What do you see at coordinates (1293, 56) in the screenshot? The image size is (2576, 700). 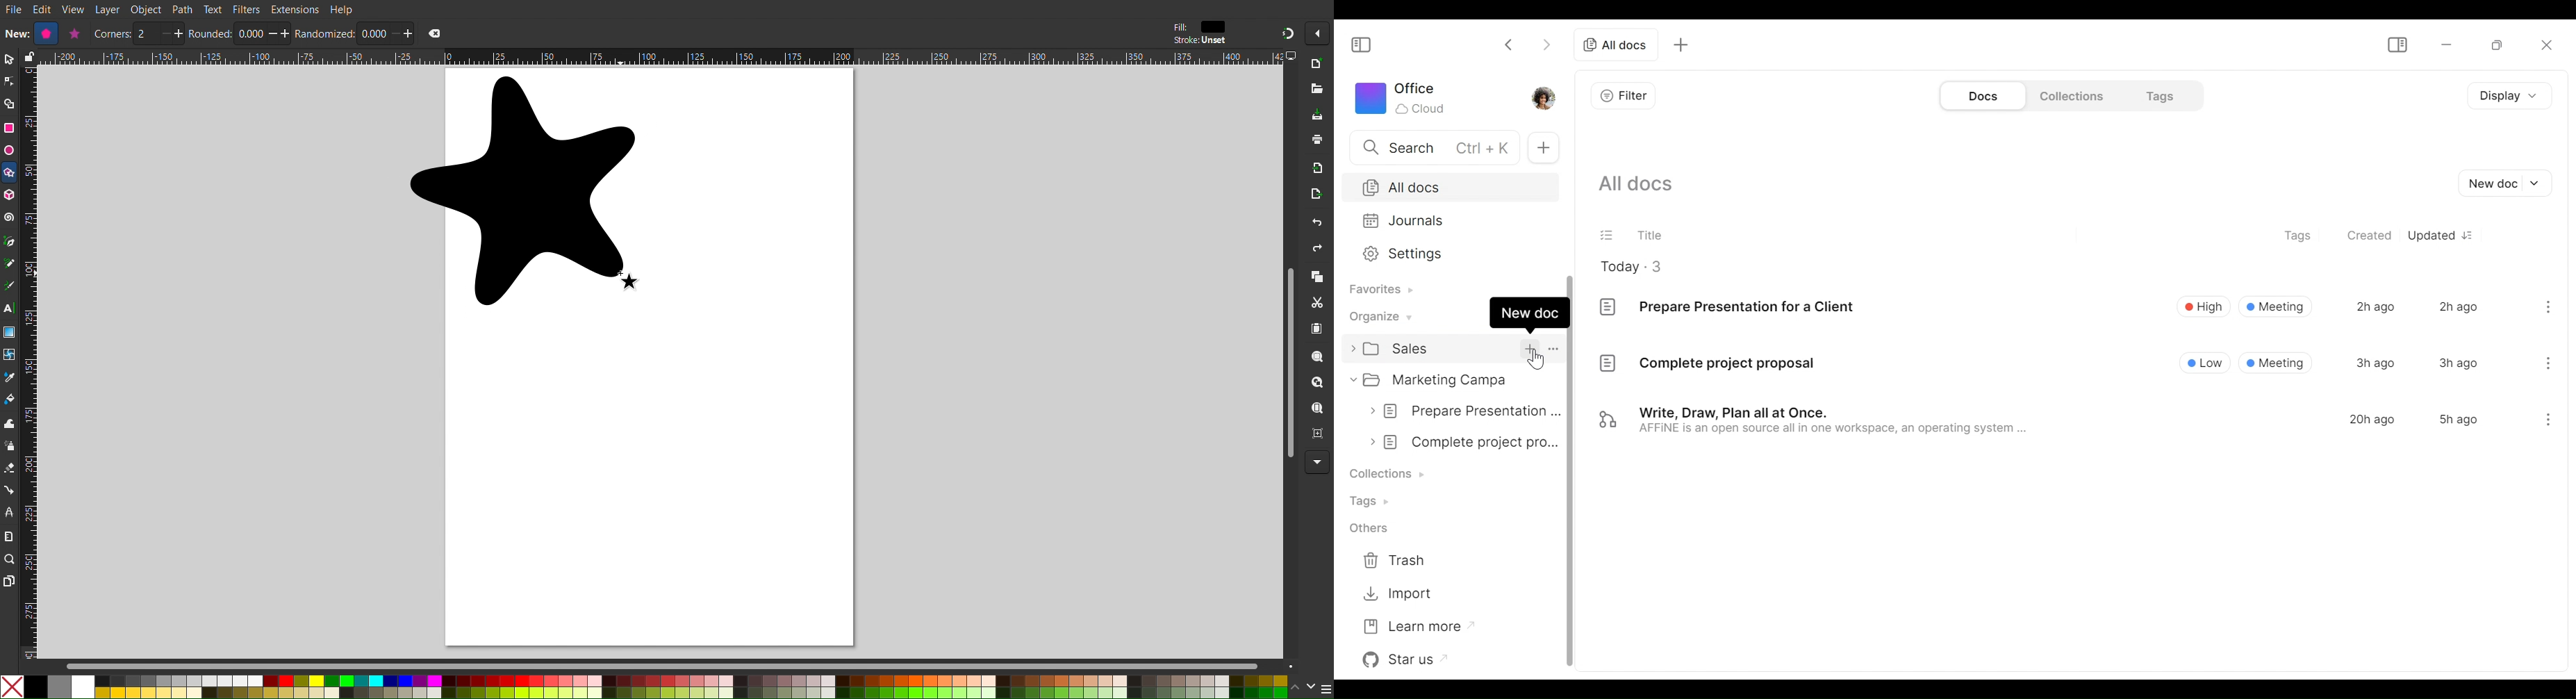 I see `computer icon` at bounding box center [1293, 56].